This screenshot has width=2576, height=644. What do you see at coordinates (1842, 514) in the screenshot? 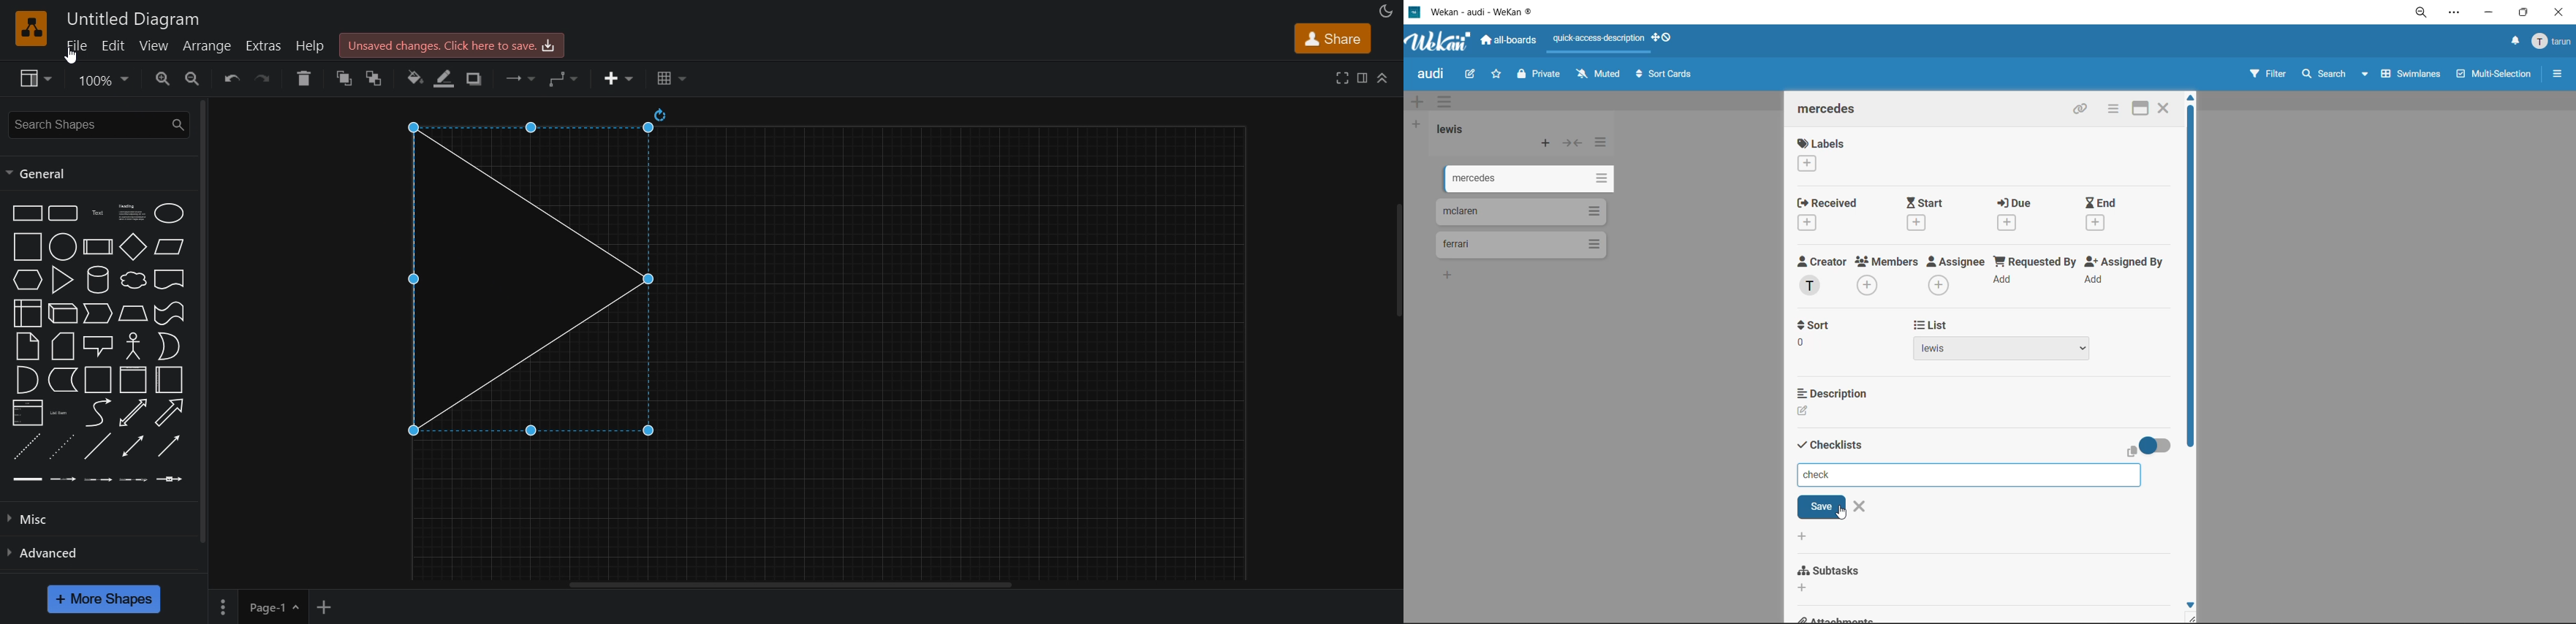
I see `cursor` at bounding box center [1842, 514].